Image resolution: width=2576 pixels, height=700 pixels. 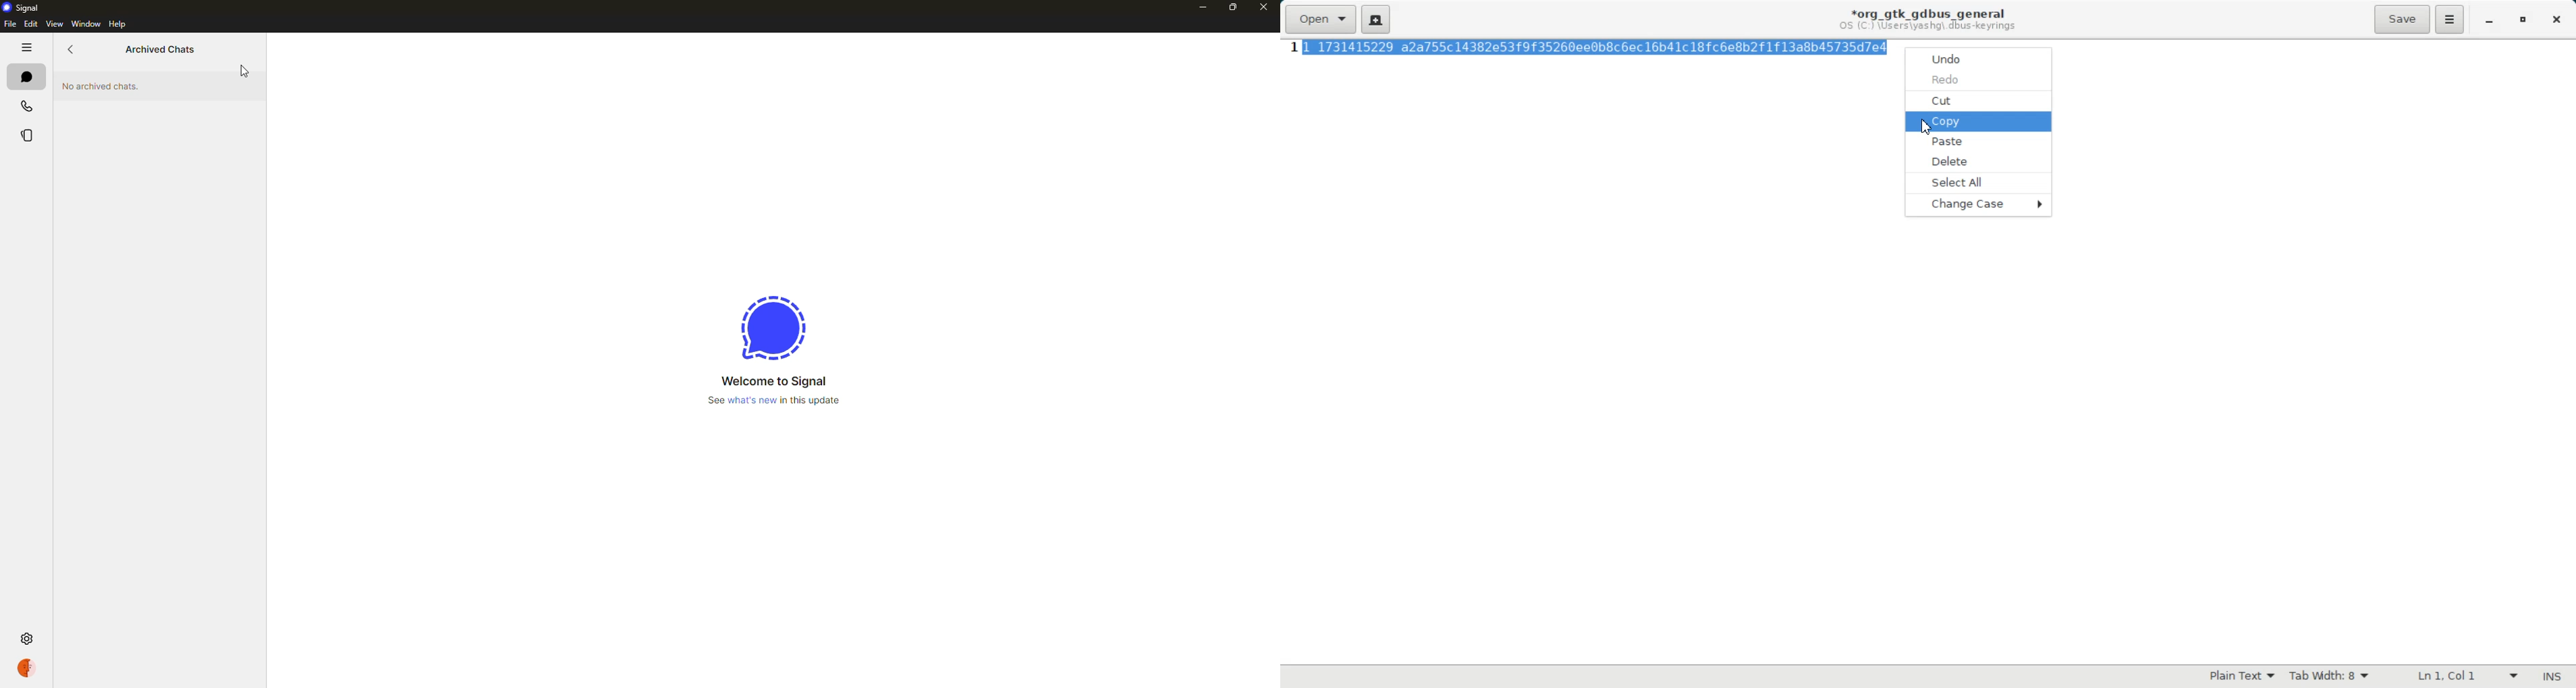 I want to click on Minimize, so click(x=2488, y=21).